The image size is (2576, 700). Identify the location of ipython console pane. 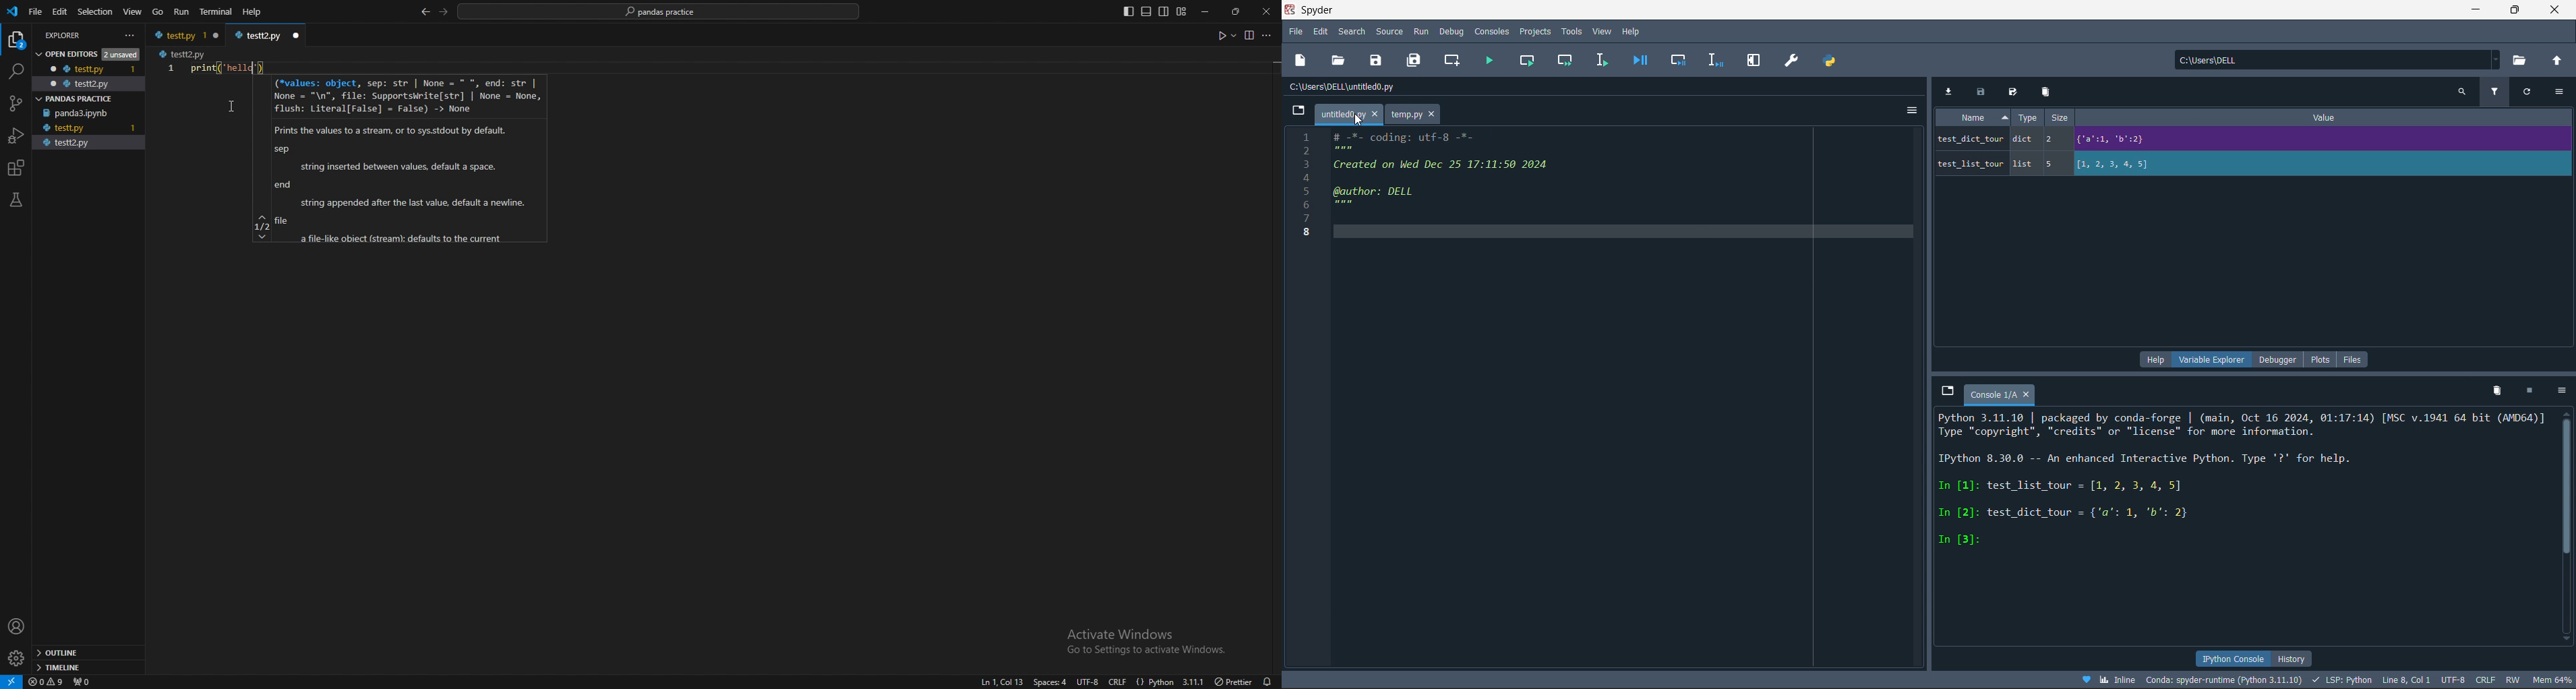
(2227, 657).